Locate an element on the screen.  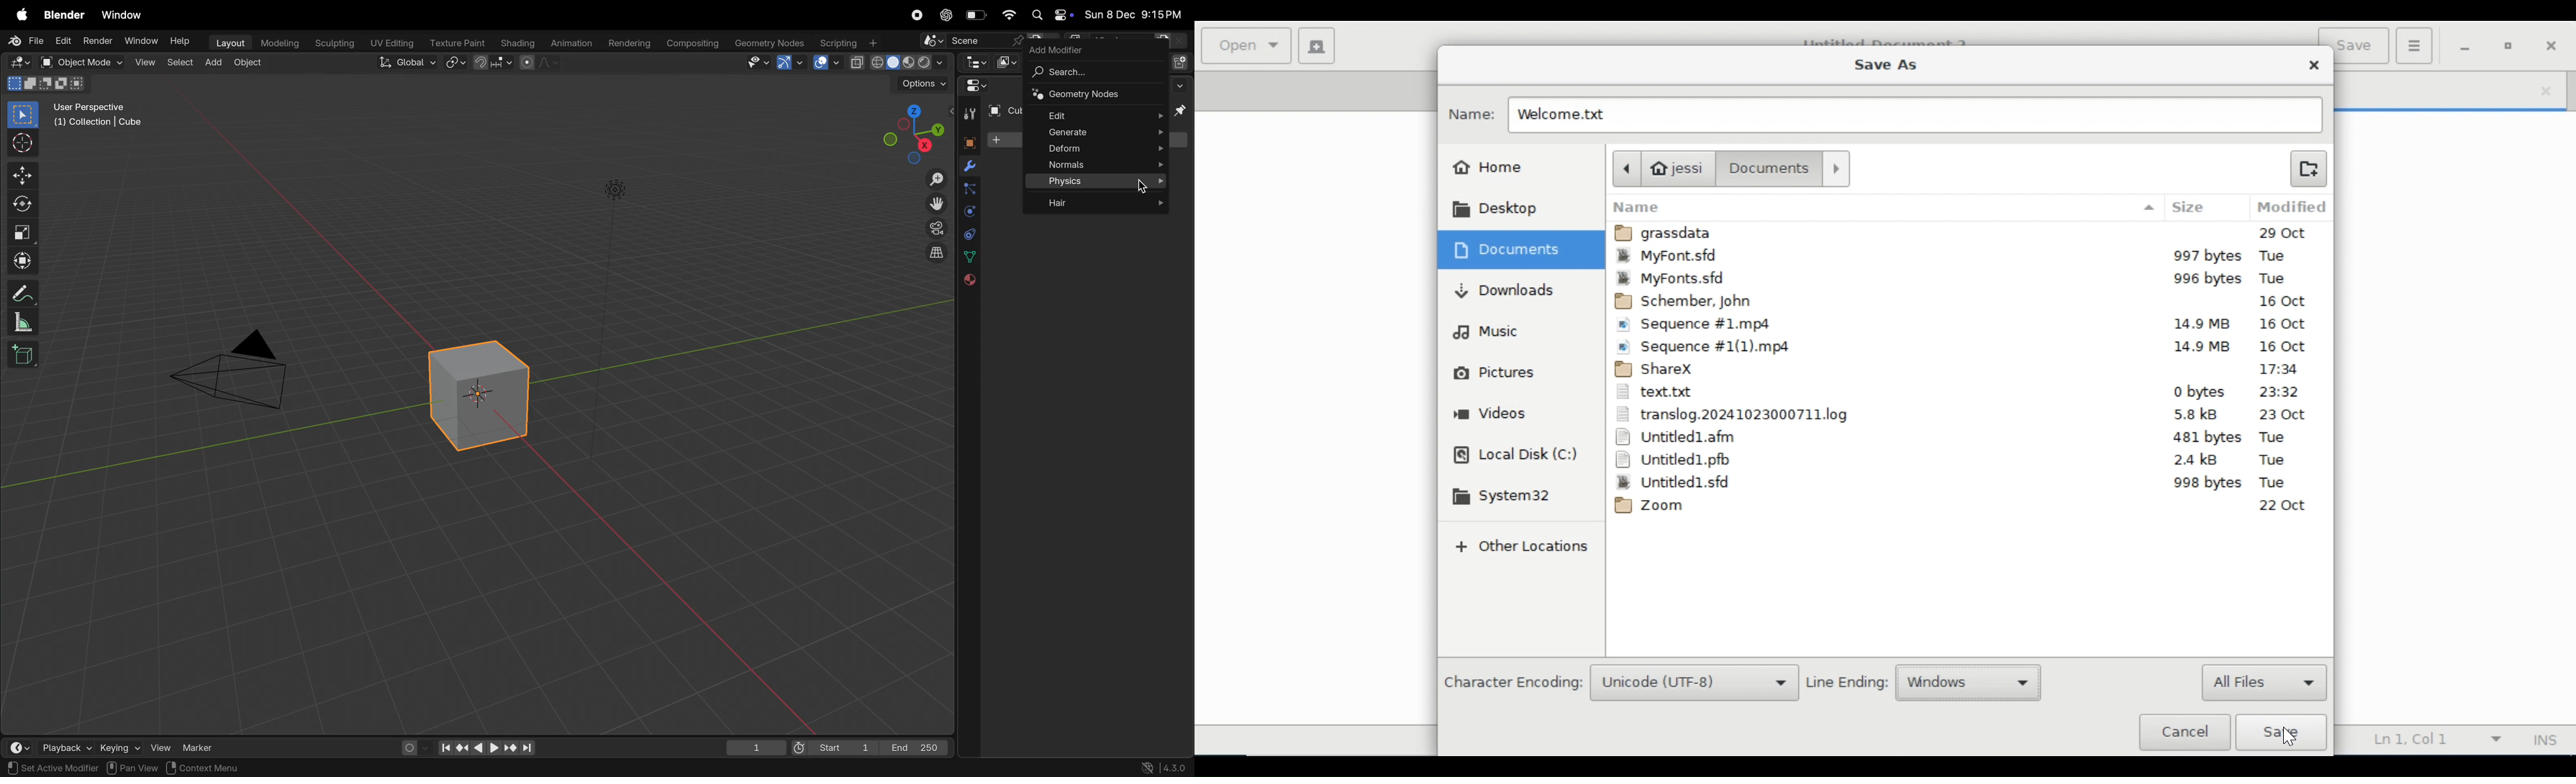
Close is located at coordinates (2555, 45).